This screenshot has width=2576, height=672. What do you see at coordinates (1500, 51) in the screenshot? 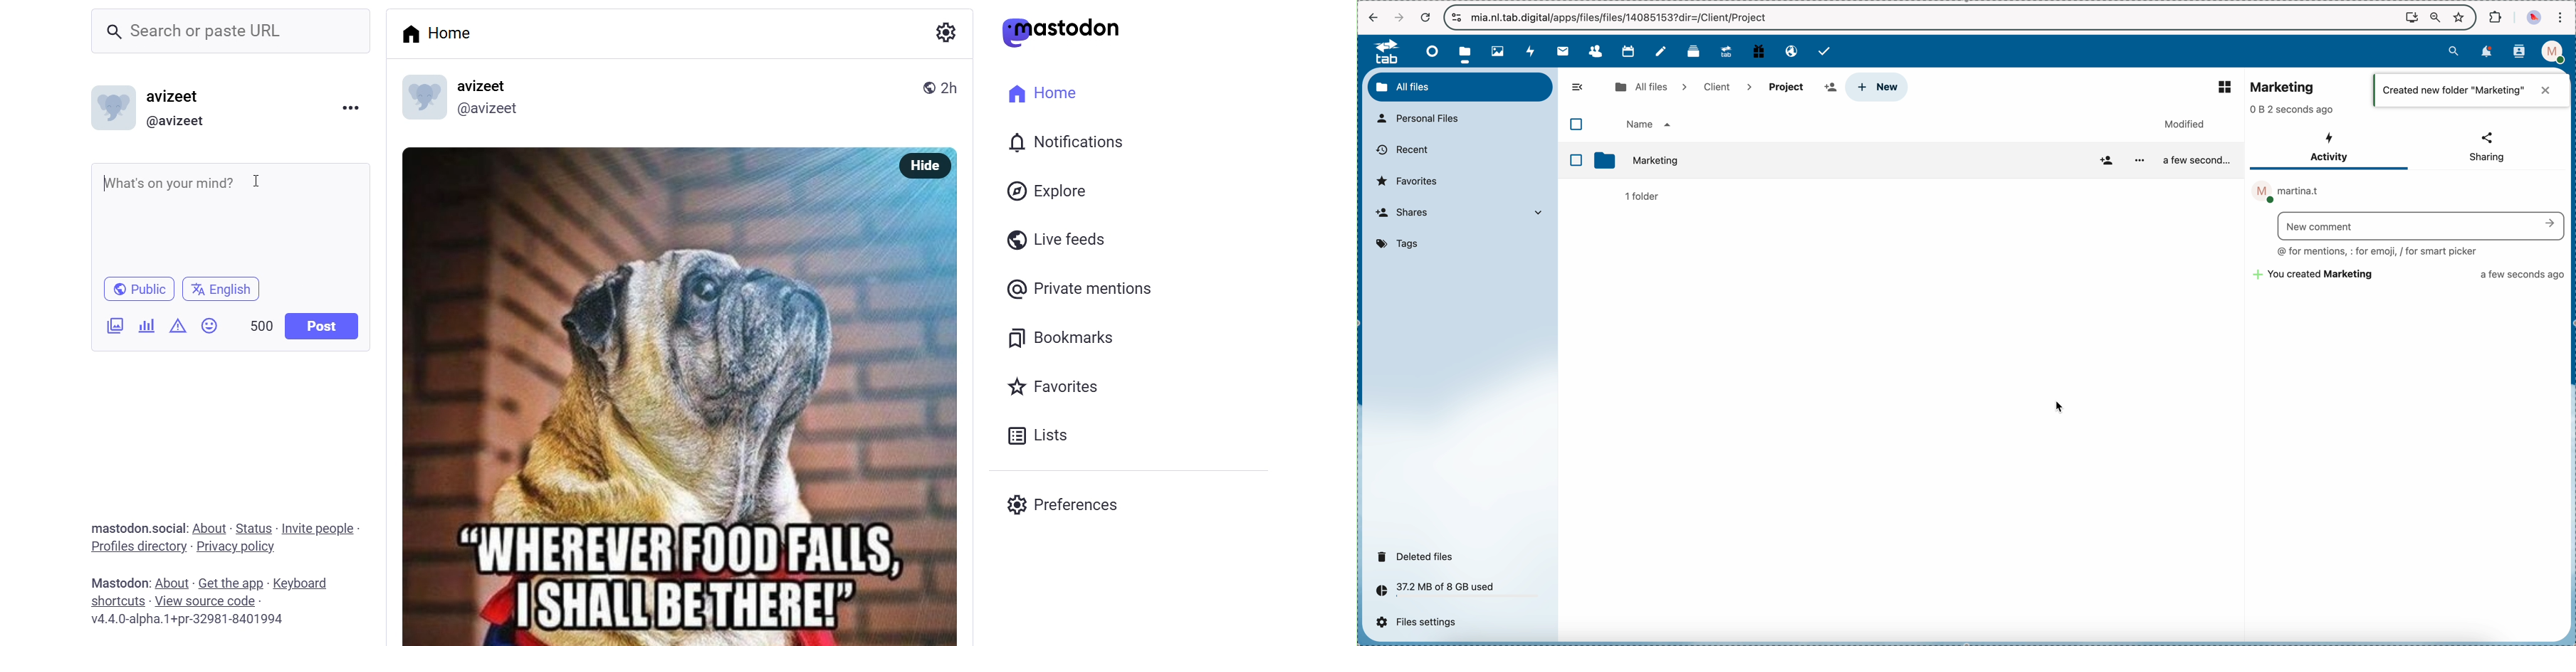
I see `photos` at bounding box center [1500, 51].